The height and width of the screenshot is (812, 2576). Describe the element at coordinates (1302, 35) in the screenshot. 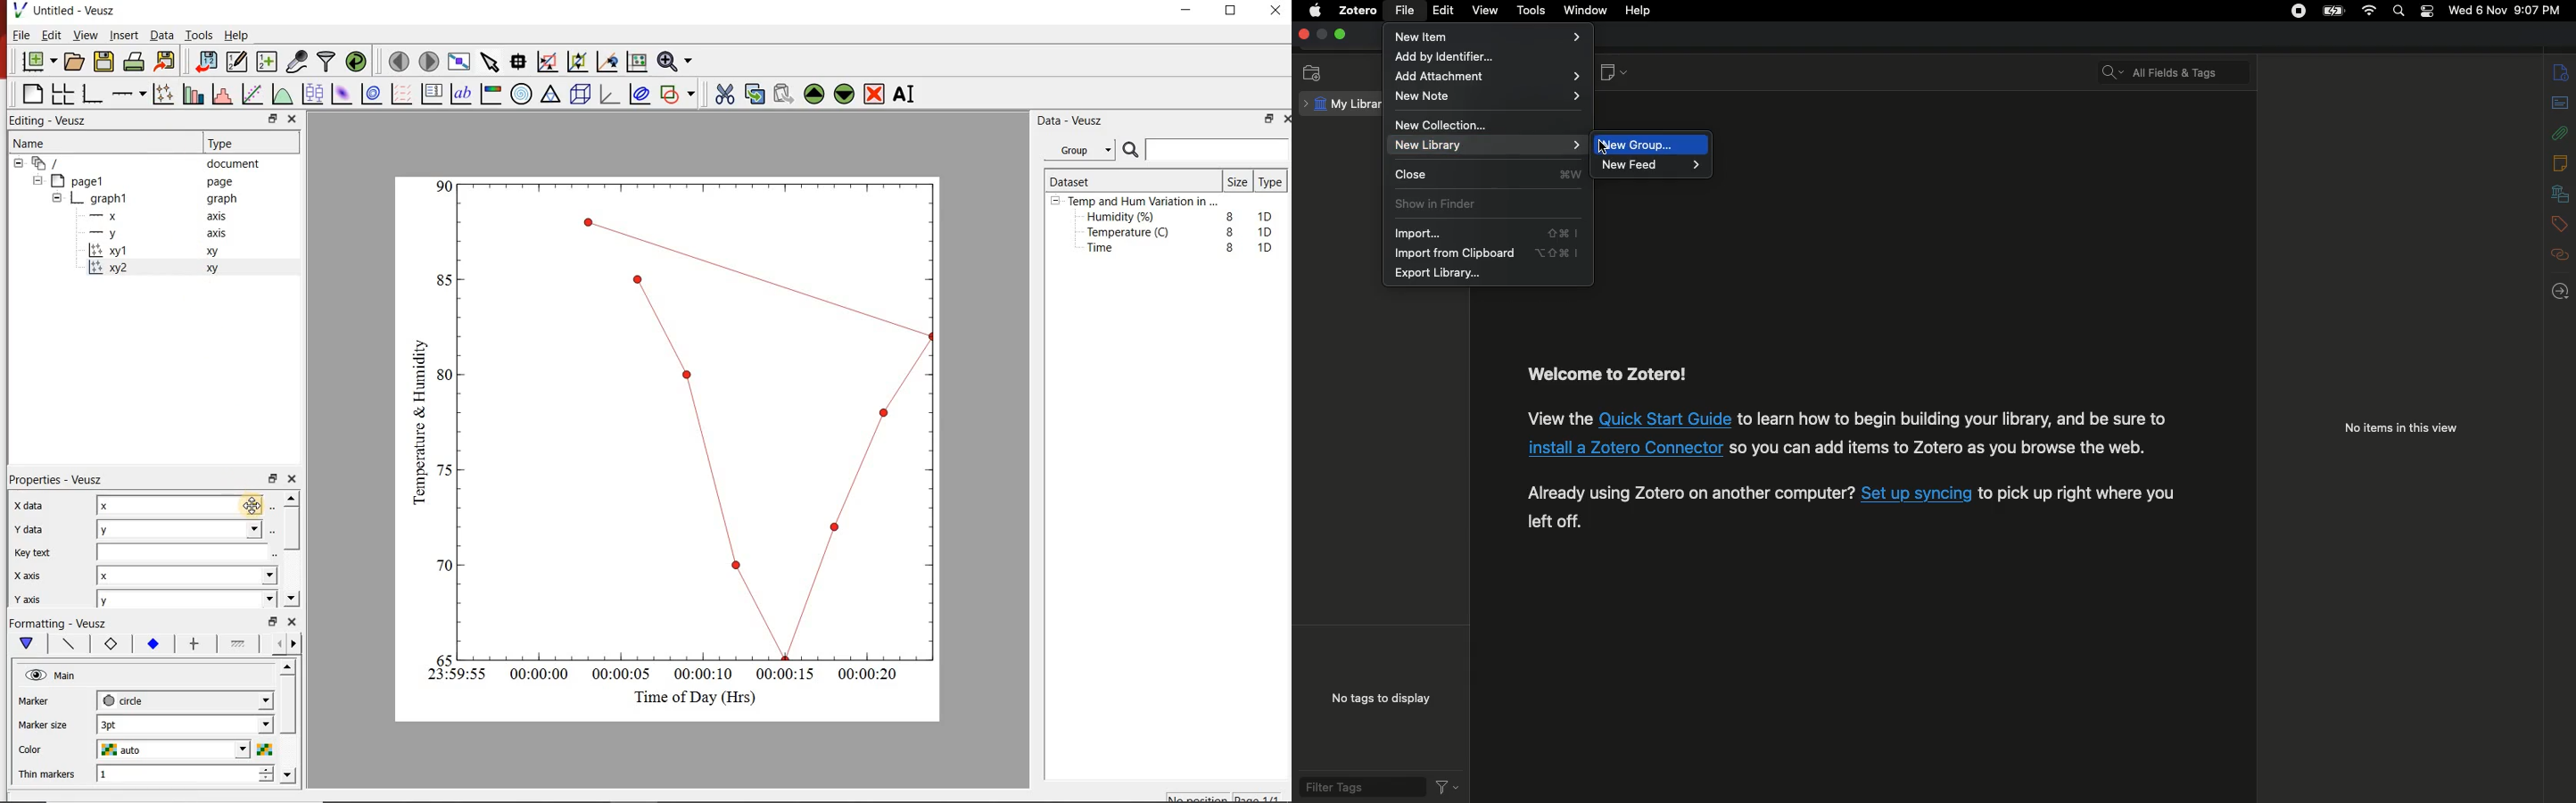

I see `Close` at that location.